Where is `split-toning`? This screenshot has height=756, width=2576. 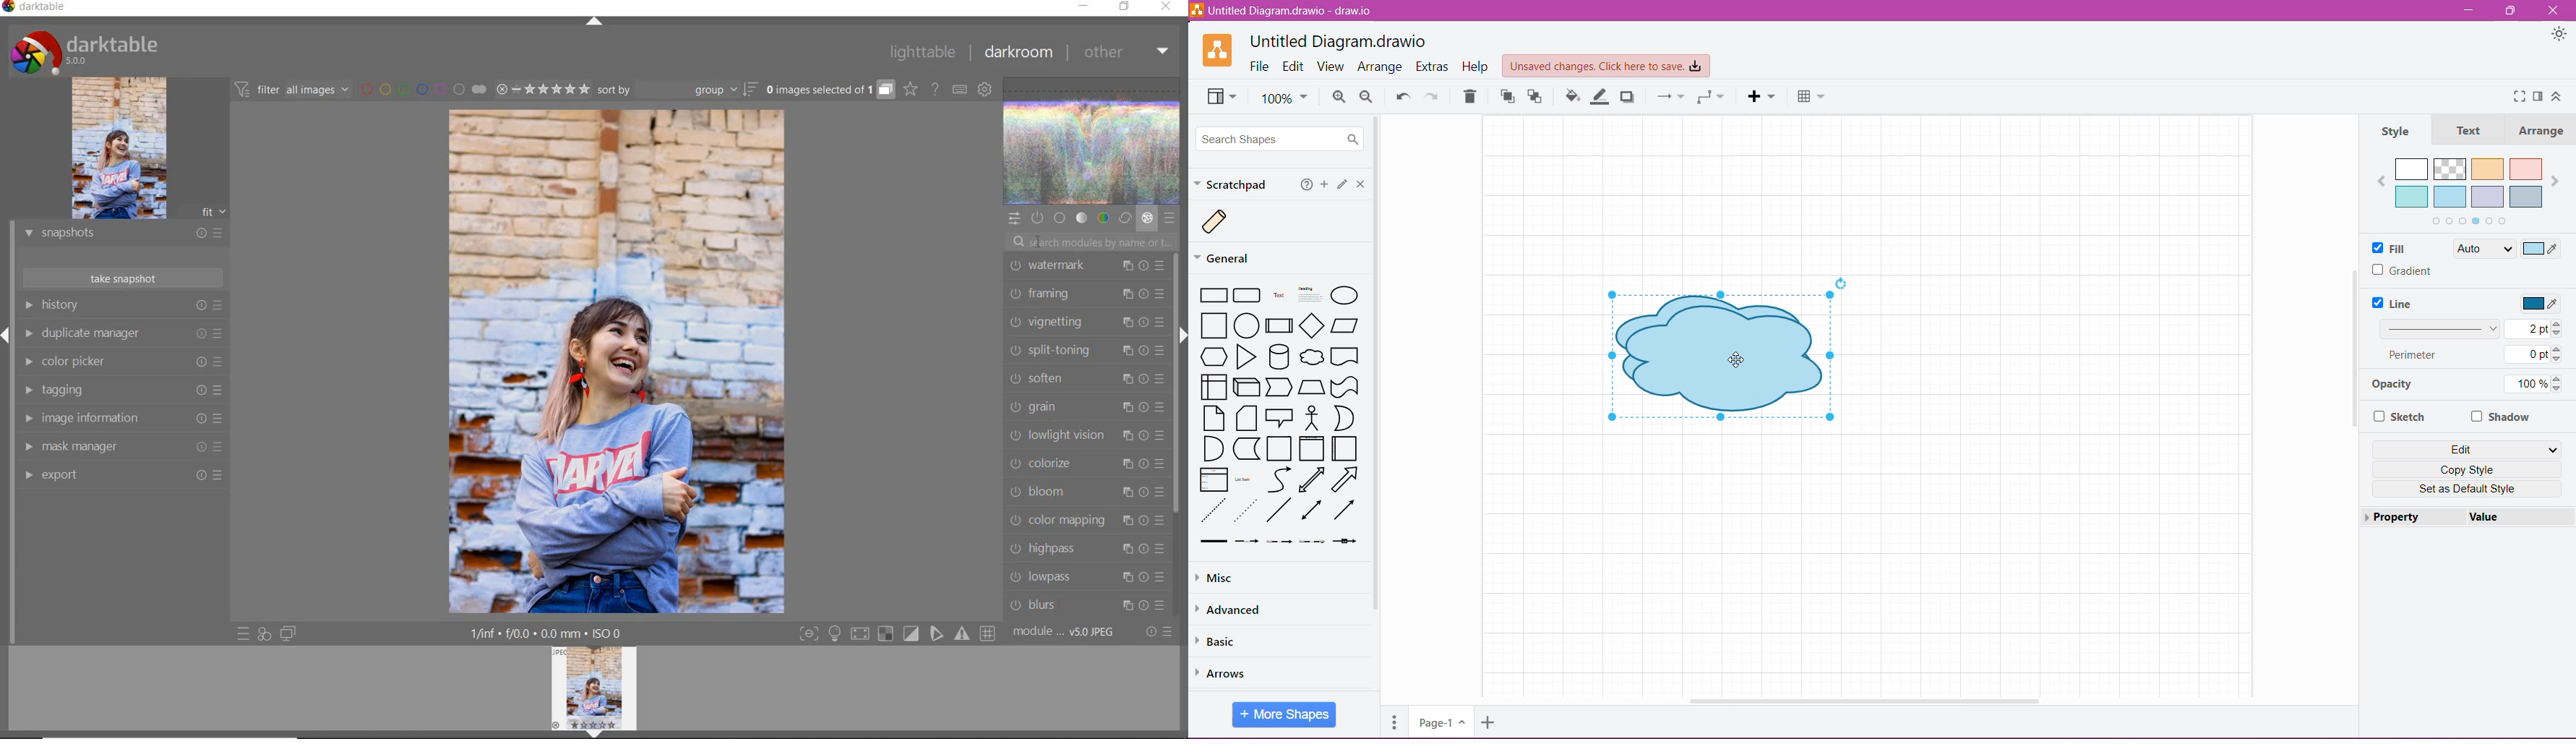
split-toning is located at coordinates (1087, 350).